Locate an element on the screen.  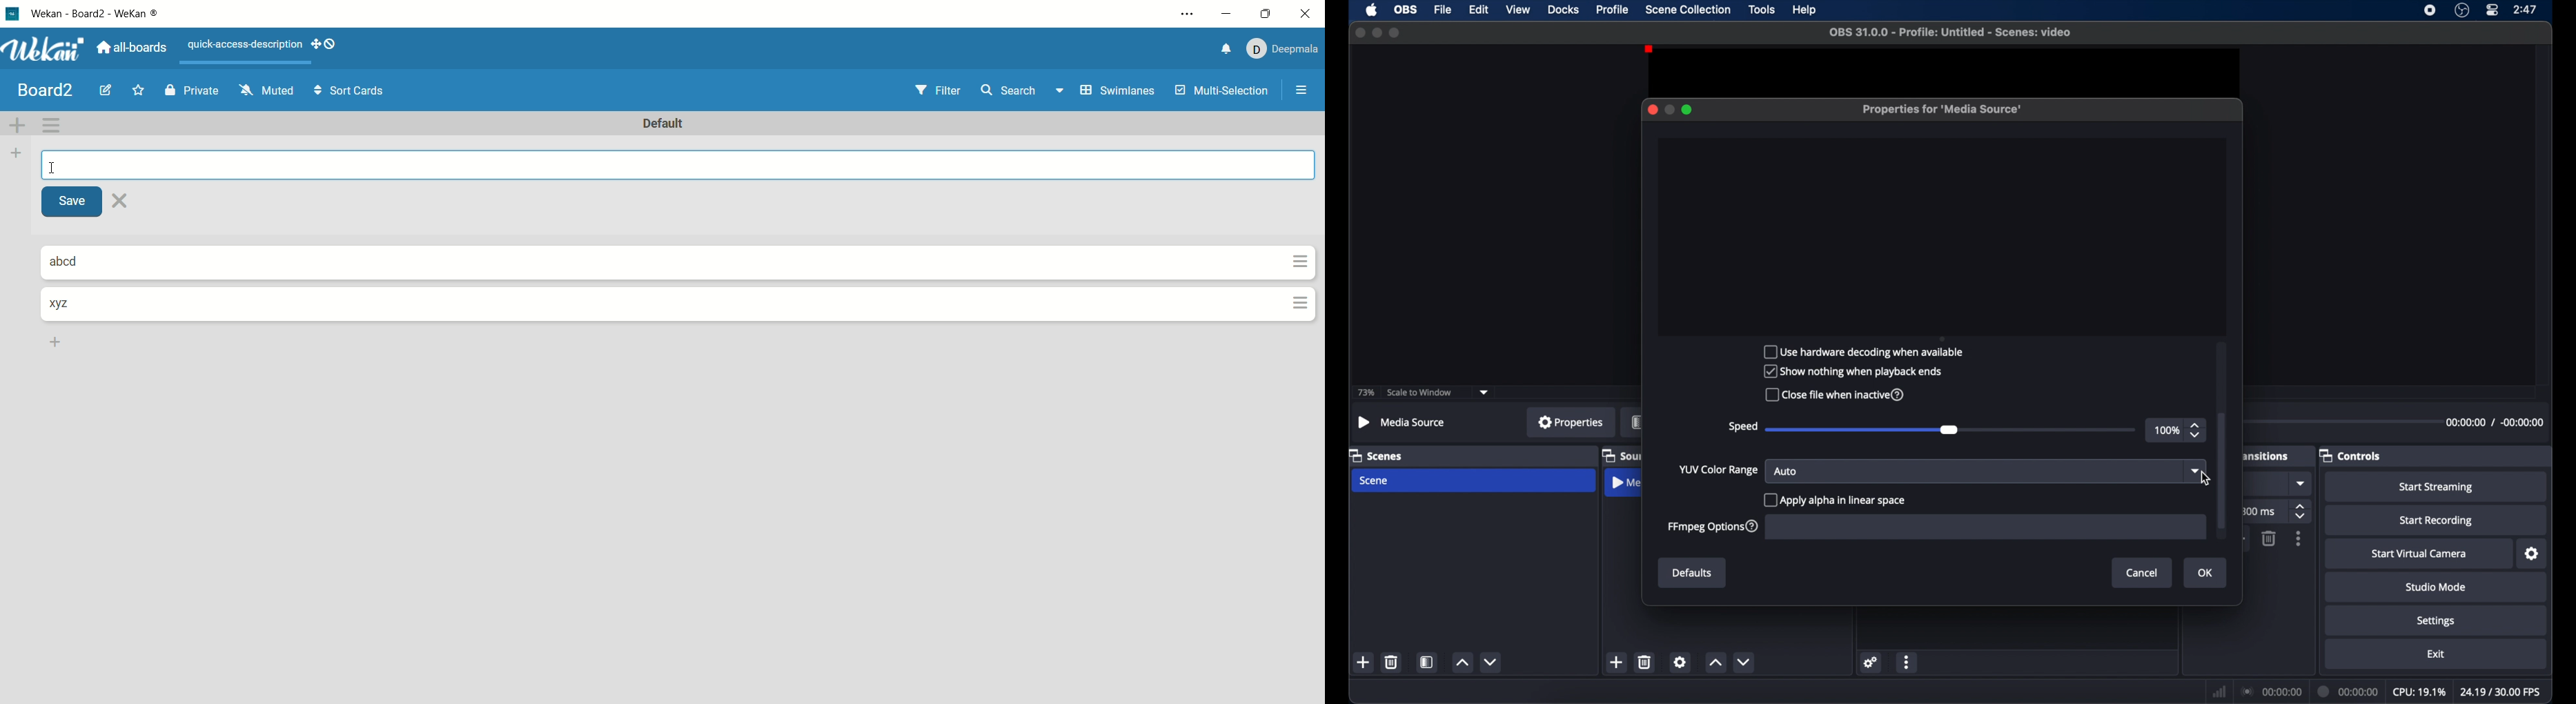
list title is located at coordinates (77, 262).